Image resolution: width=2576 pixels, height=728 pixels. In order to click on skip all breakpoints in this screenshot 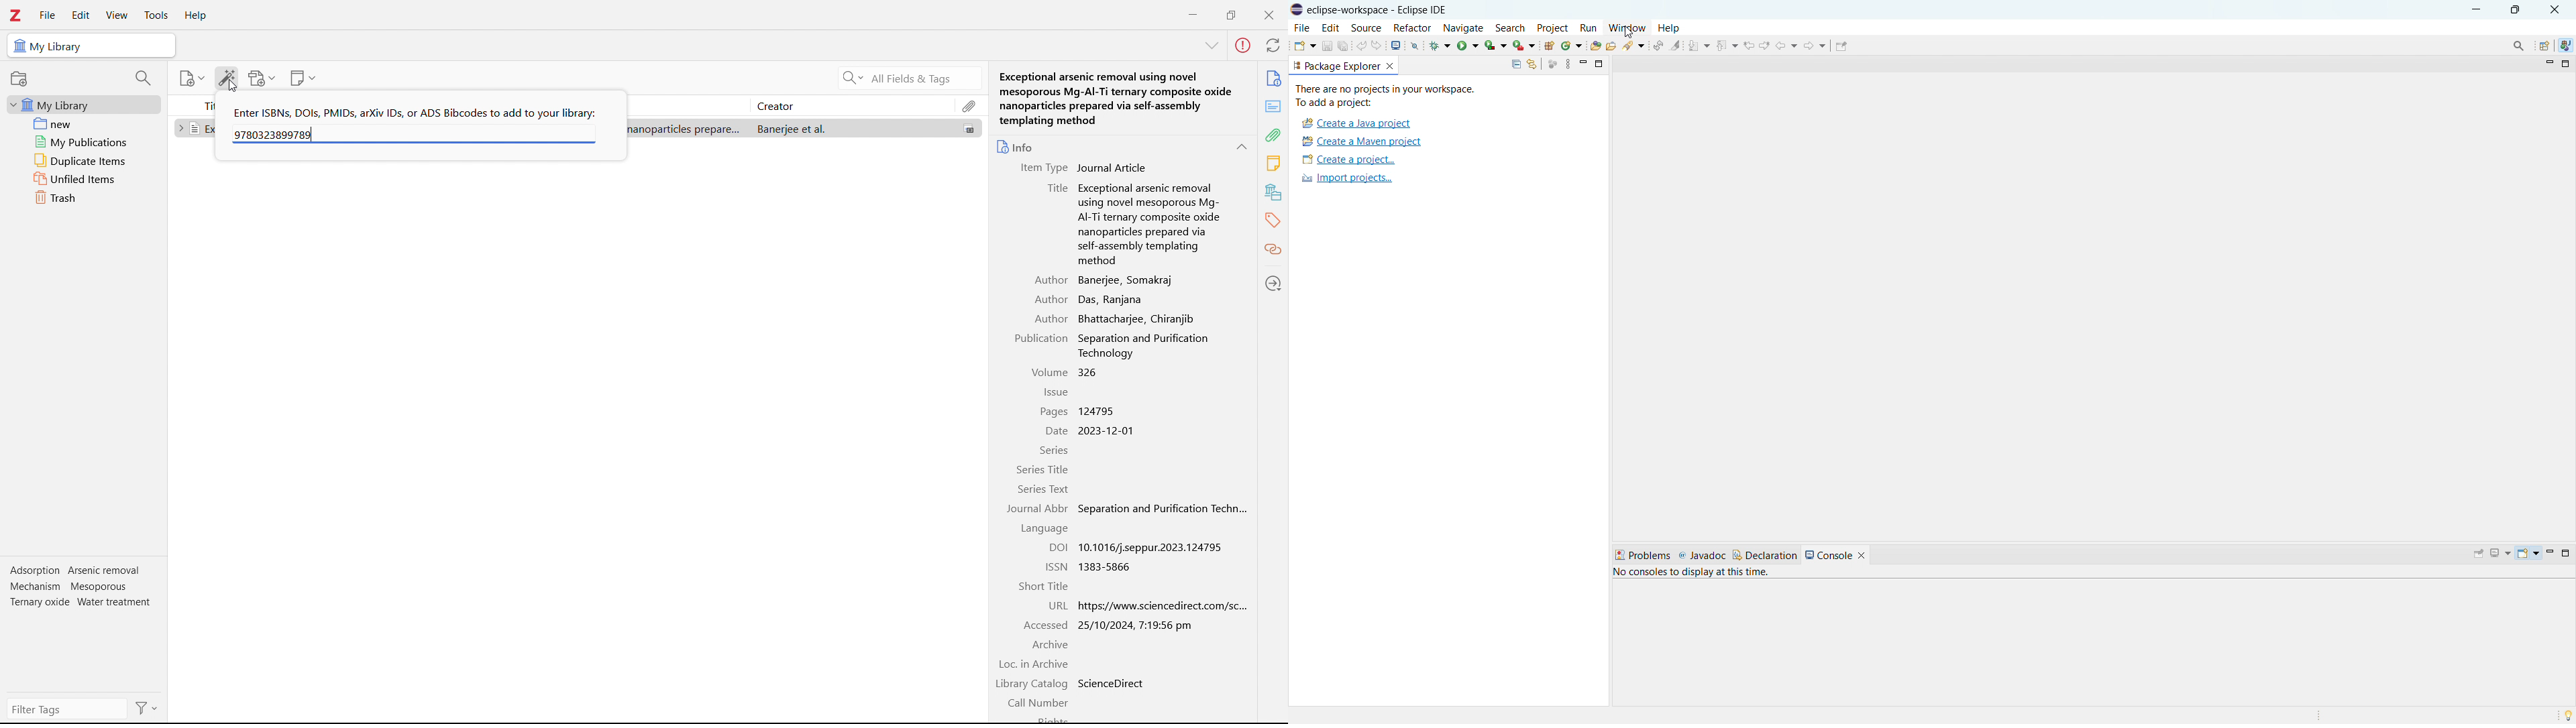, I will do `click(1415, 46)`.